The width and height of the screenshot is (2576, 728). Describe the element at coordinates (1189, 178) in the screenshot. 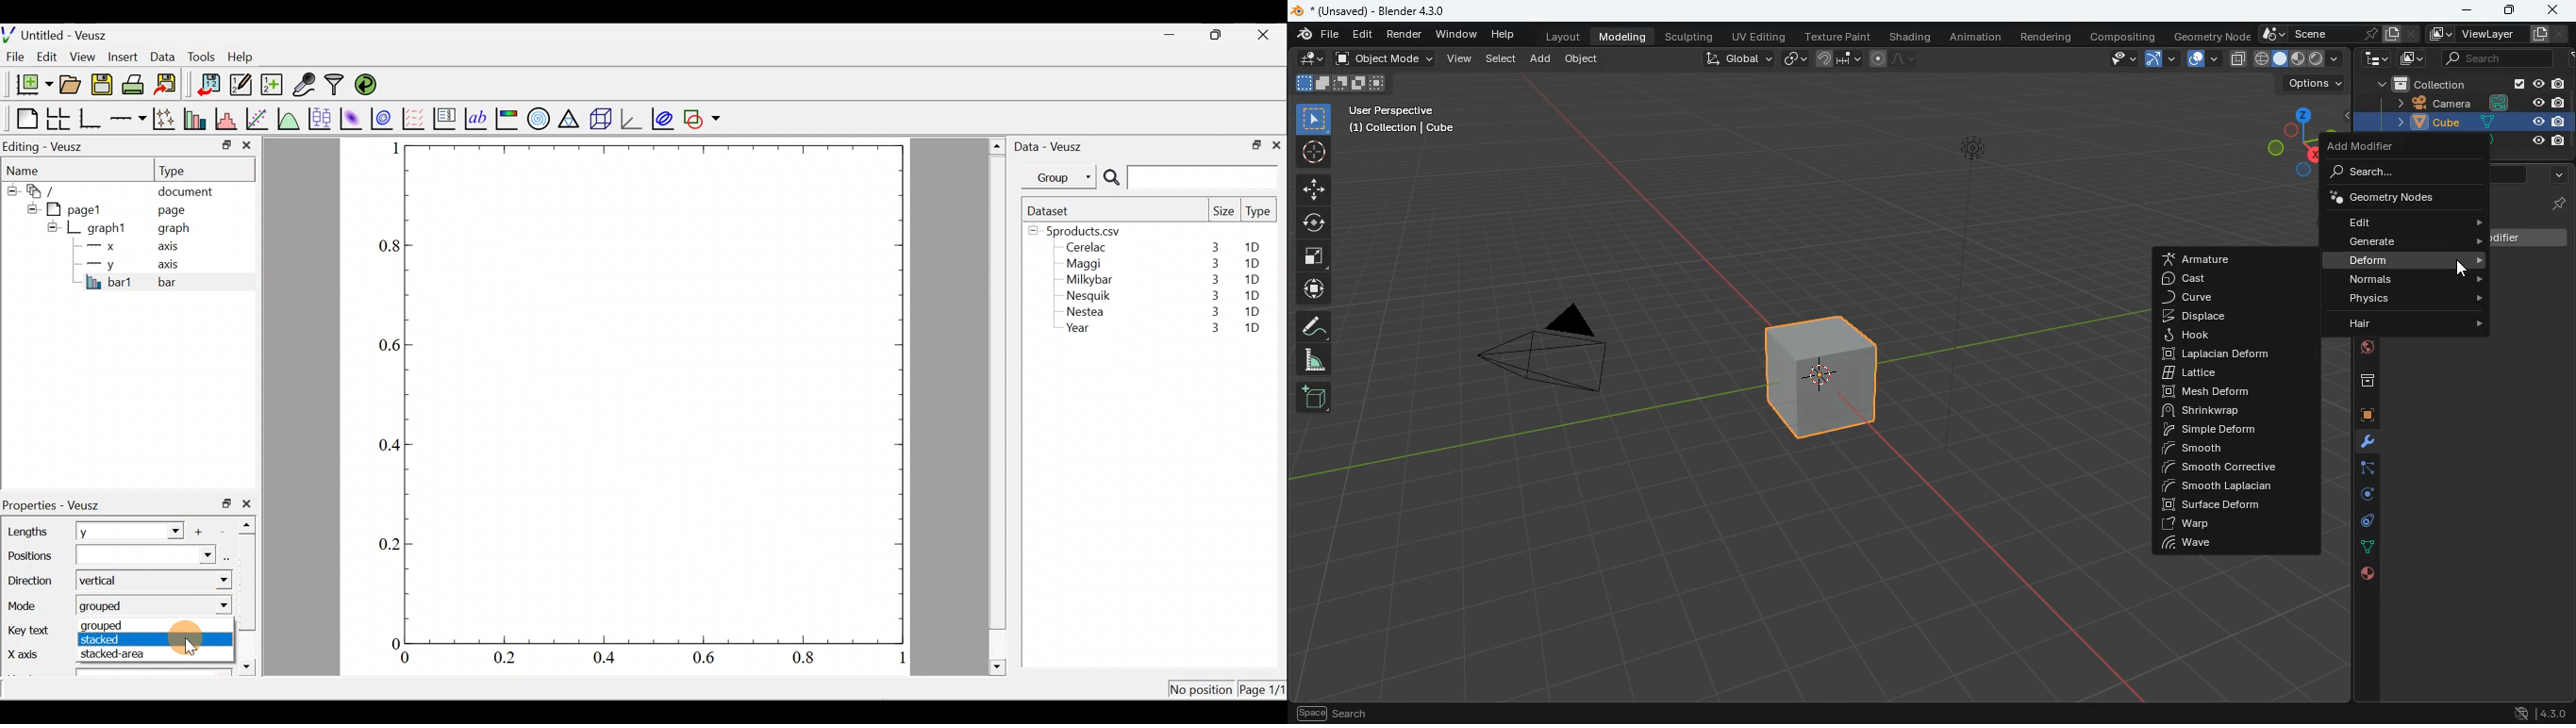

I see `Search bar` at that location.